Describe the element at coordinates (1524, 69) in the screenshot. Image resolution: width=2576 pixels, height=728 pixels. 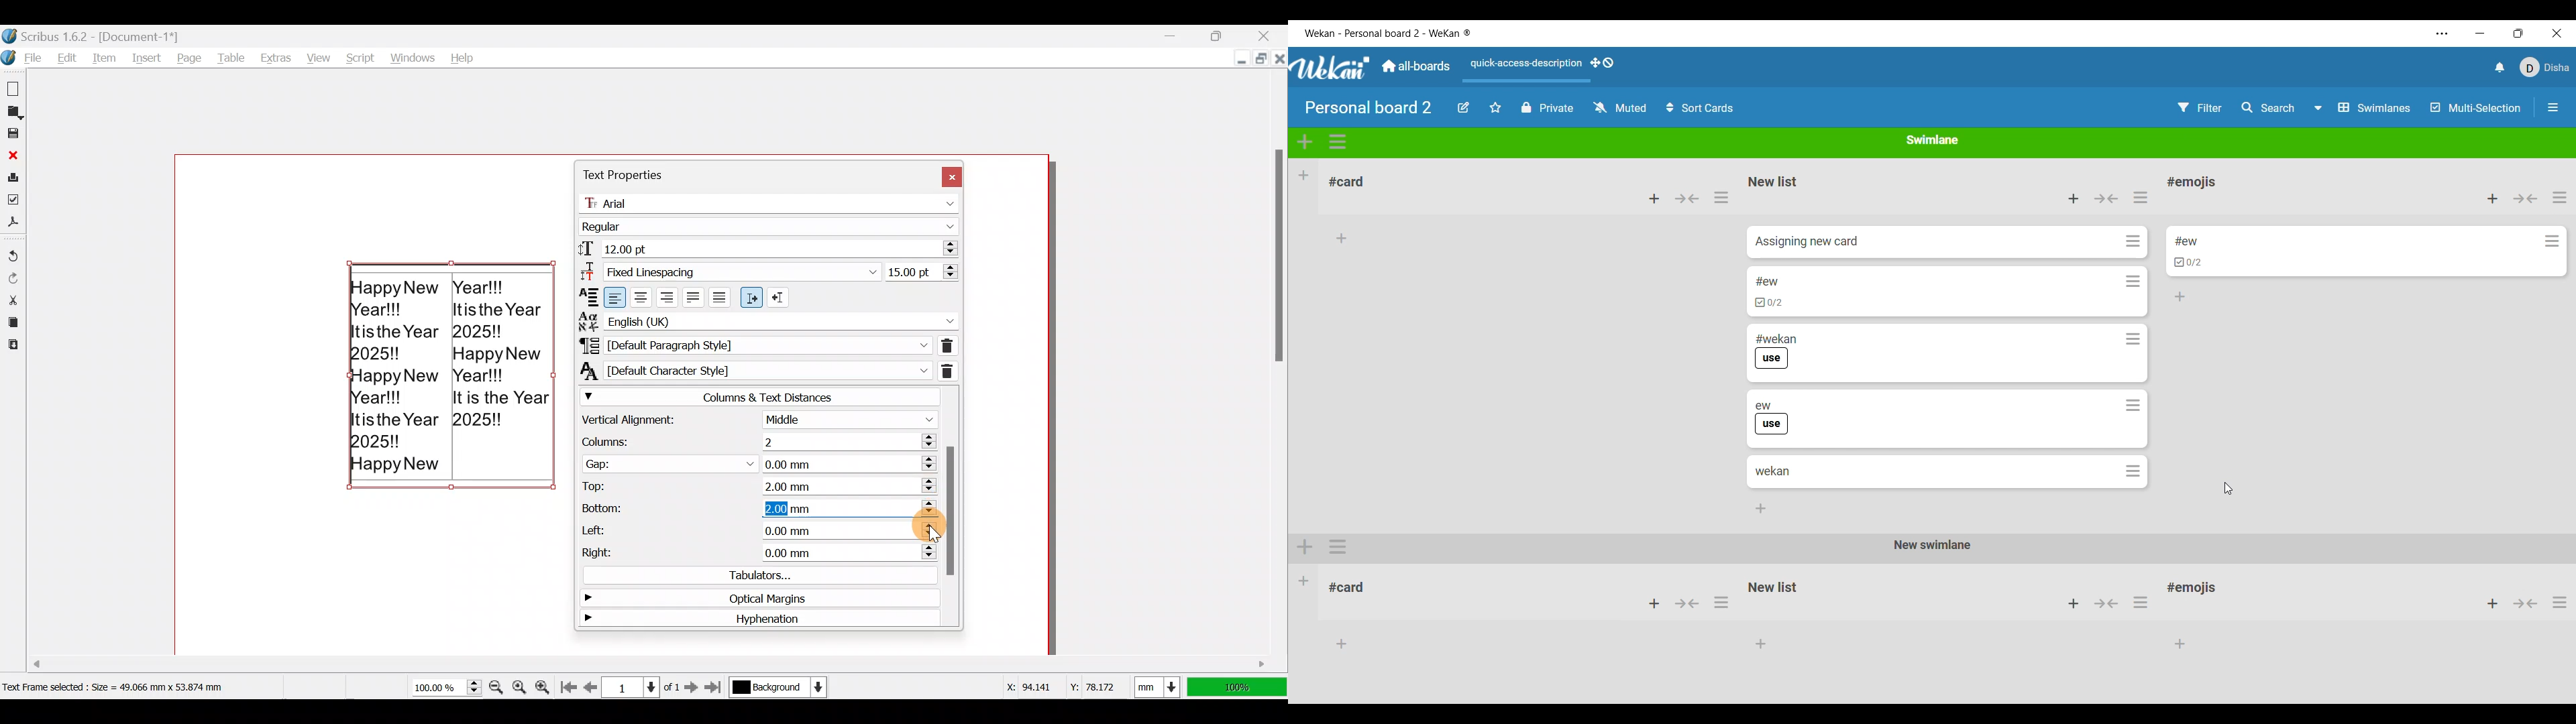
I see `Quick access description` at that location.